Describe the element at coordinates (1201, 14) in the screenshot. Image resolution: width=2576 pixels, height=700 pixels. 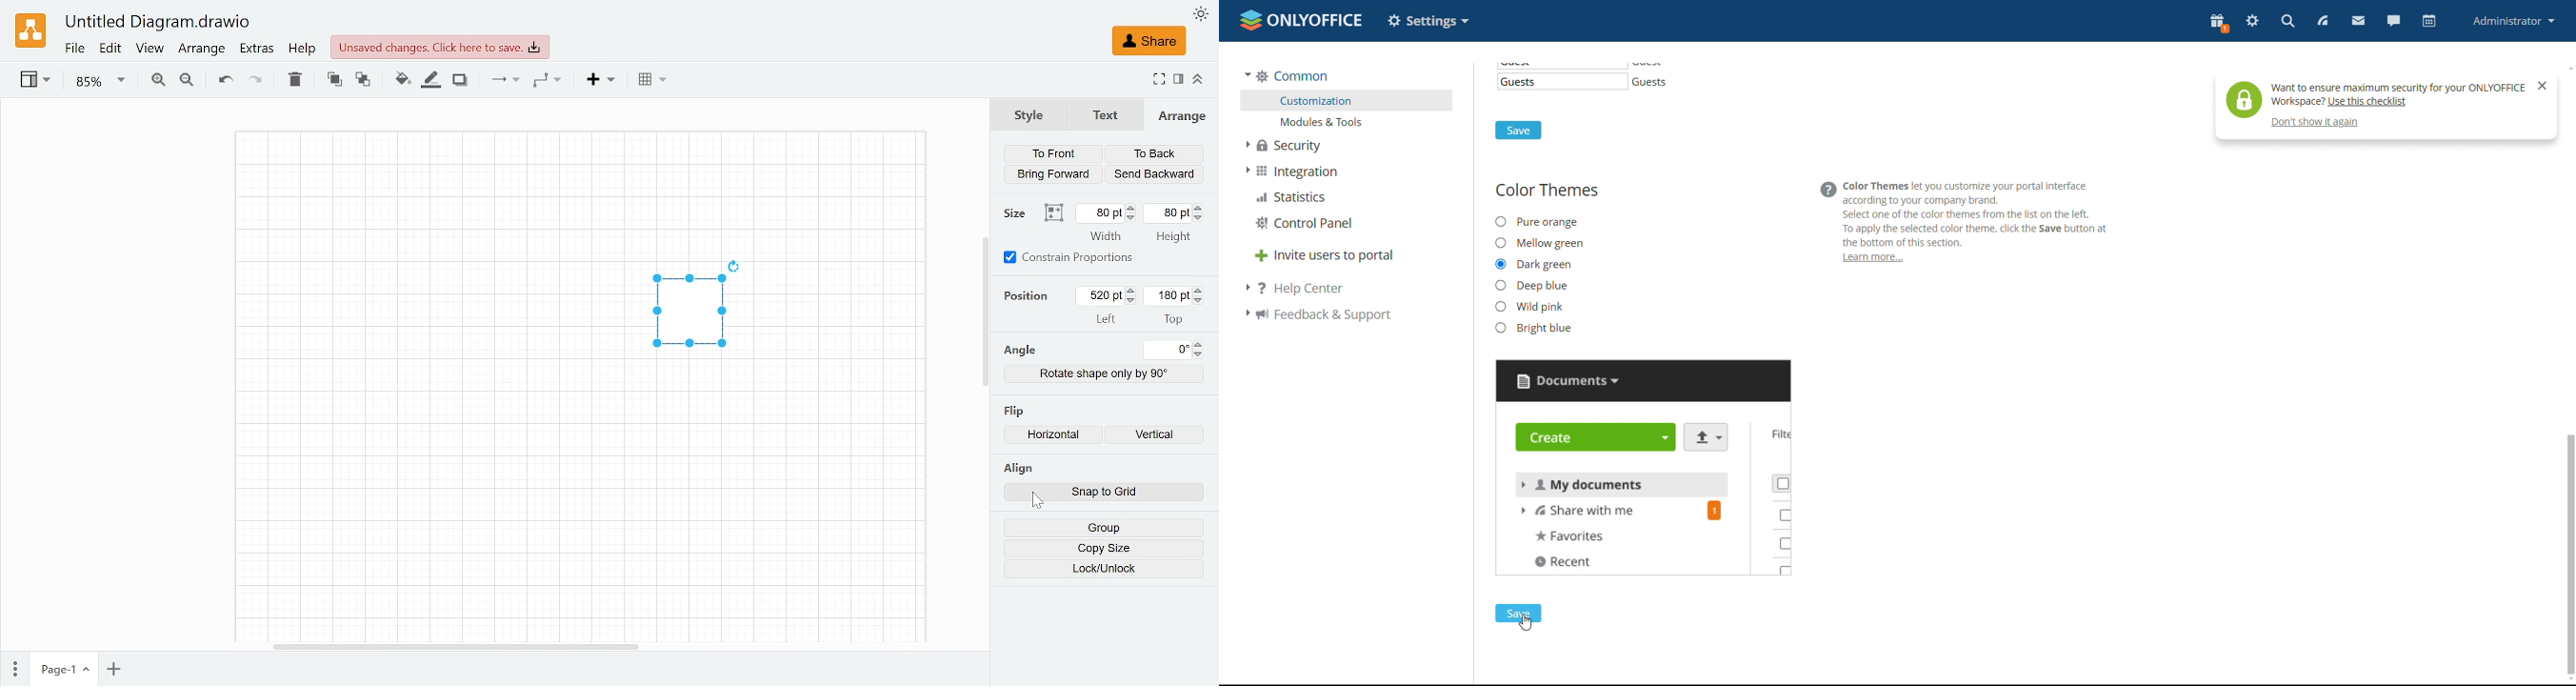
I see `Appearence` at that location.